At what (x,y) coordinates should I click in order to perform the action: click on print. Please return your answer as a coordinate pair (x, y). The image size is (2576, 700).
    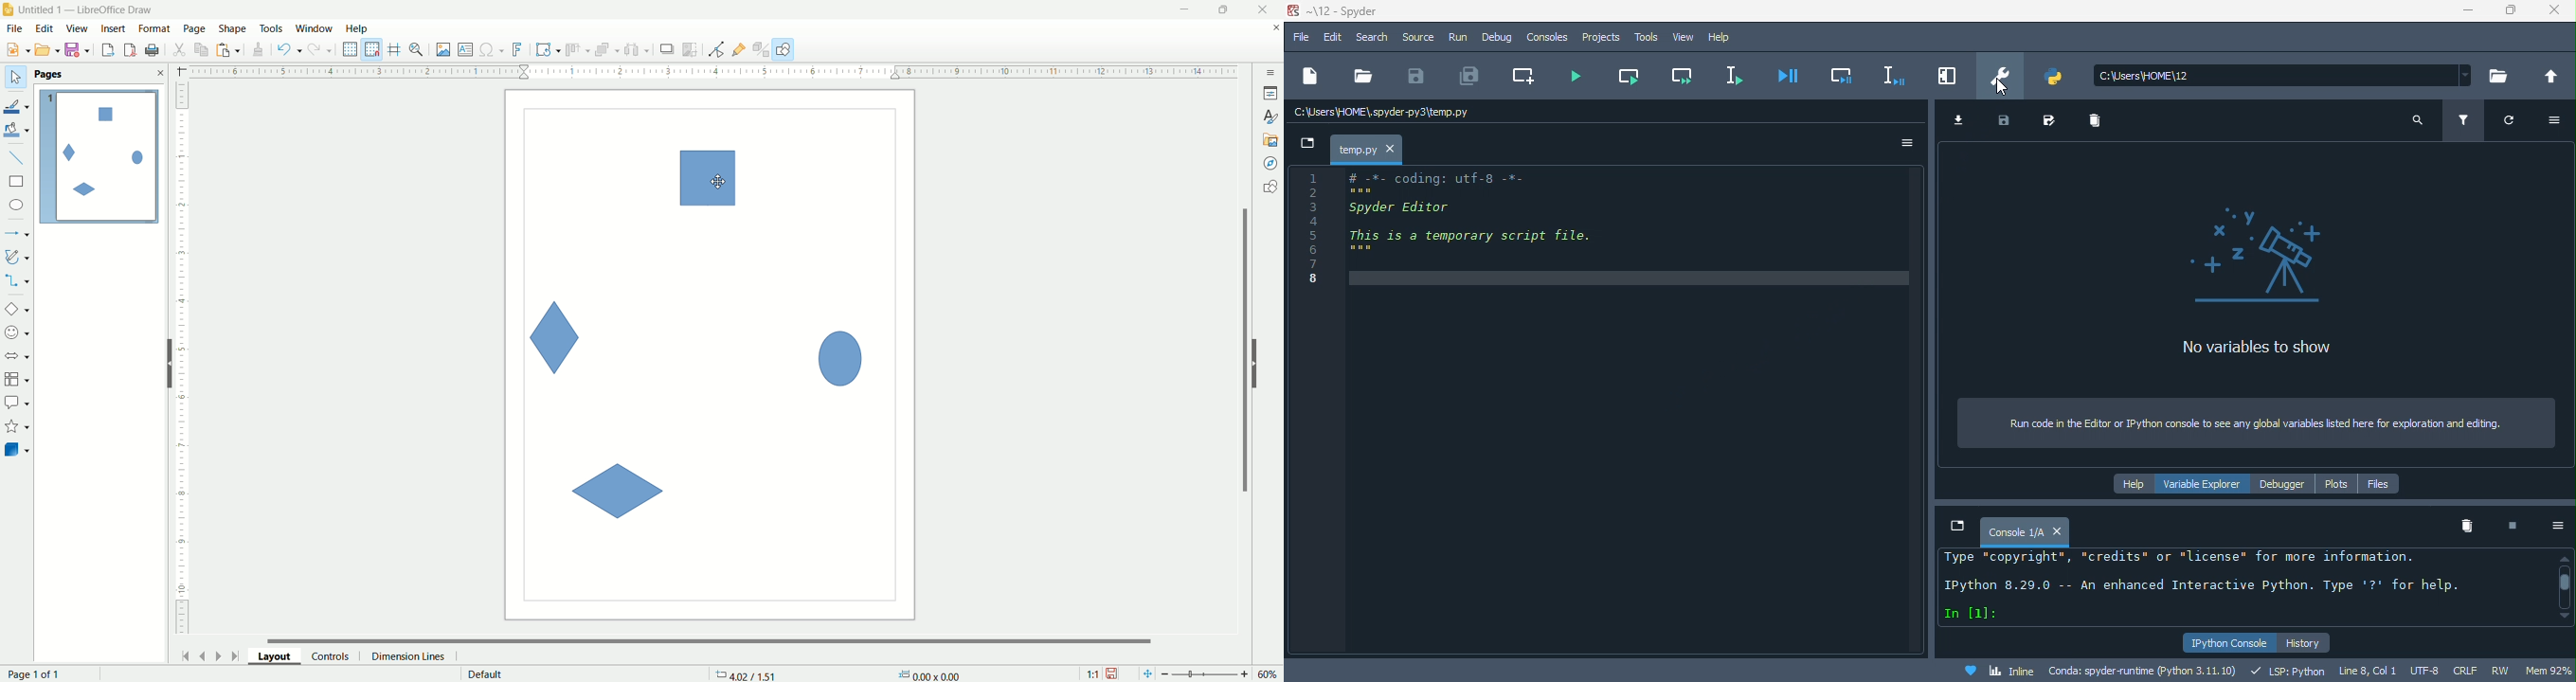
    Looking at the image, I should click on (132, 49).